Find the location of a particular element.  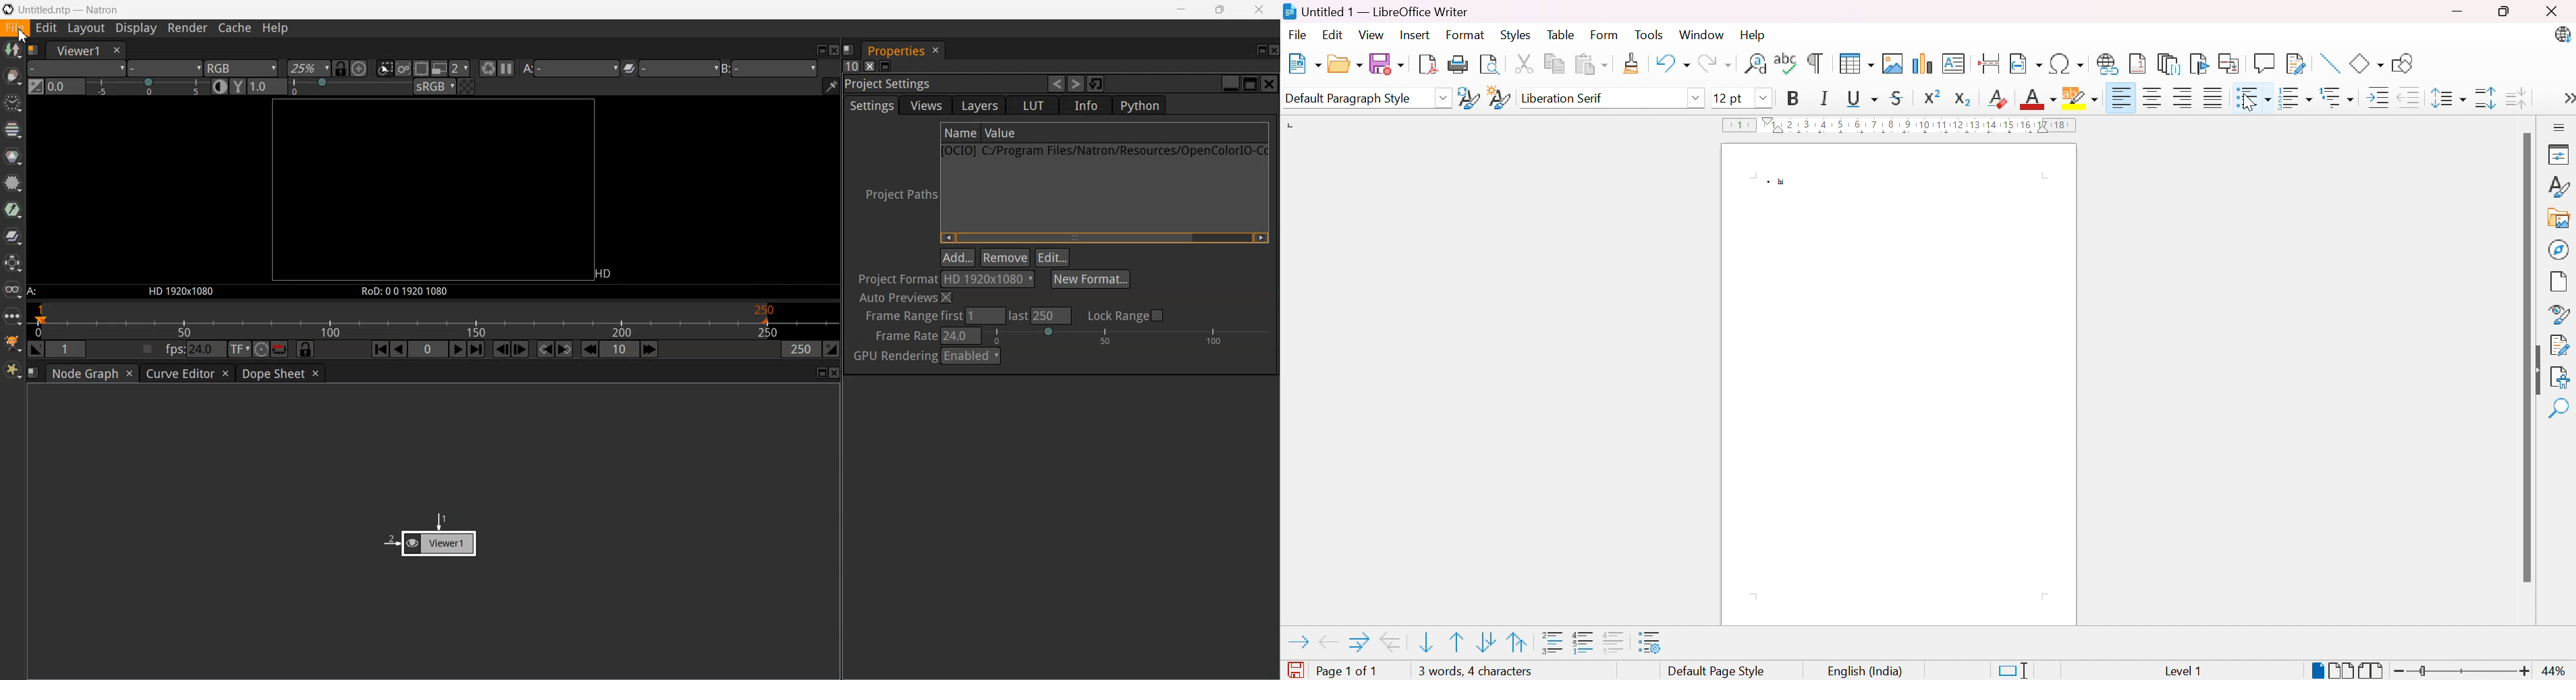

44% is located at coordinates (2557, 673).